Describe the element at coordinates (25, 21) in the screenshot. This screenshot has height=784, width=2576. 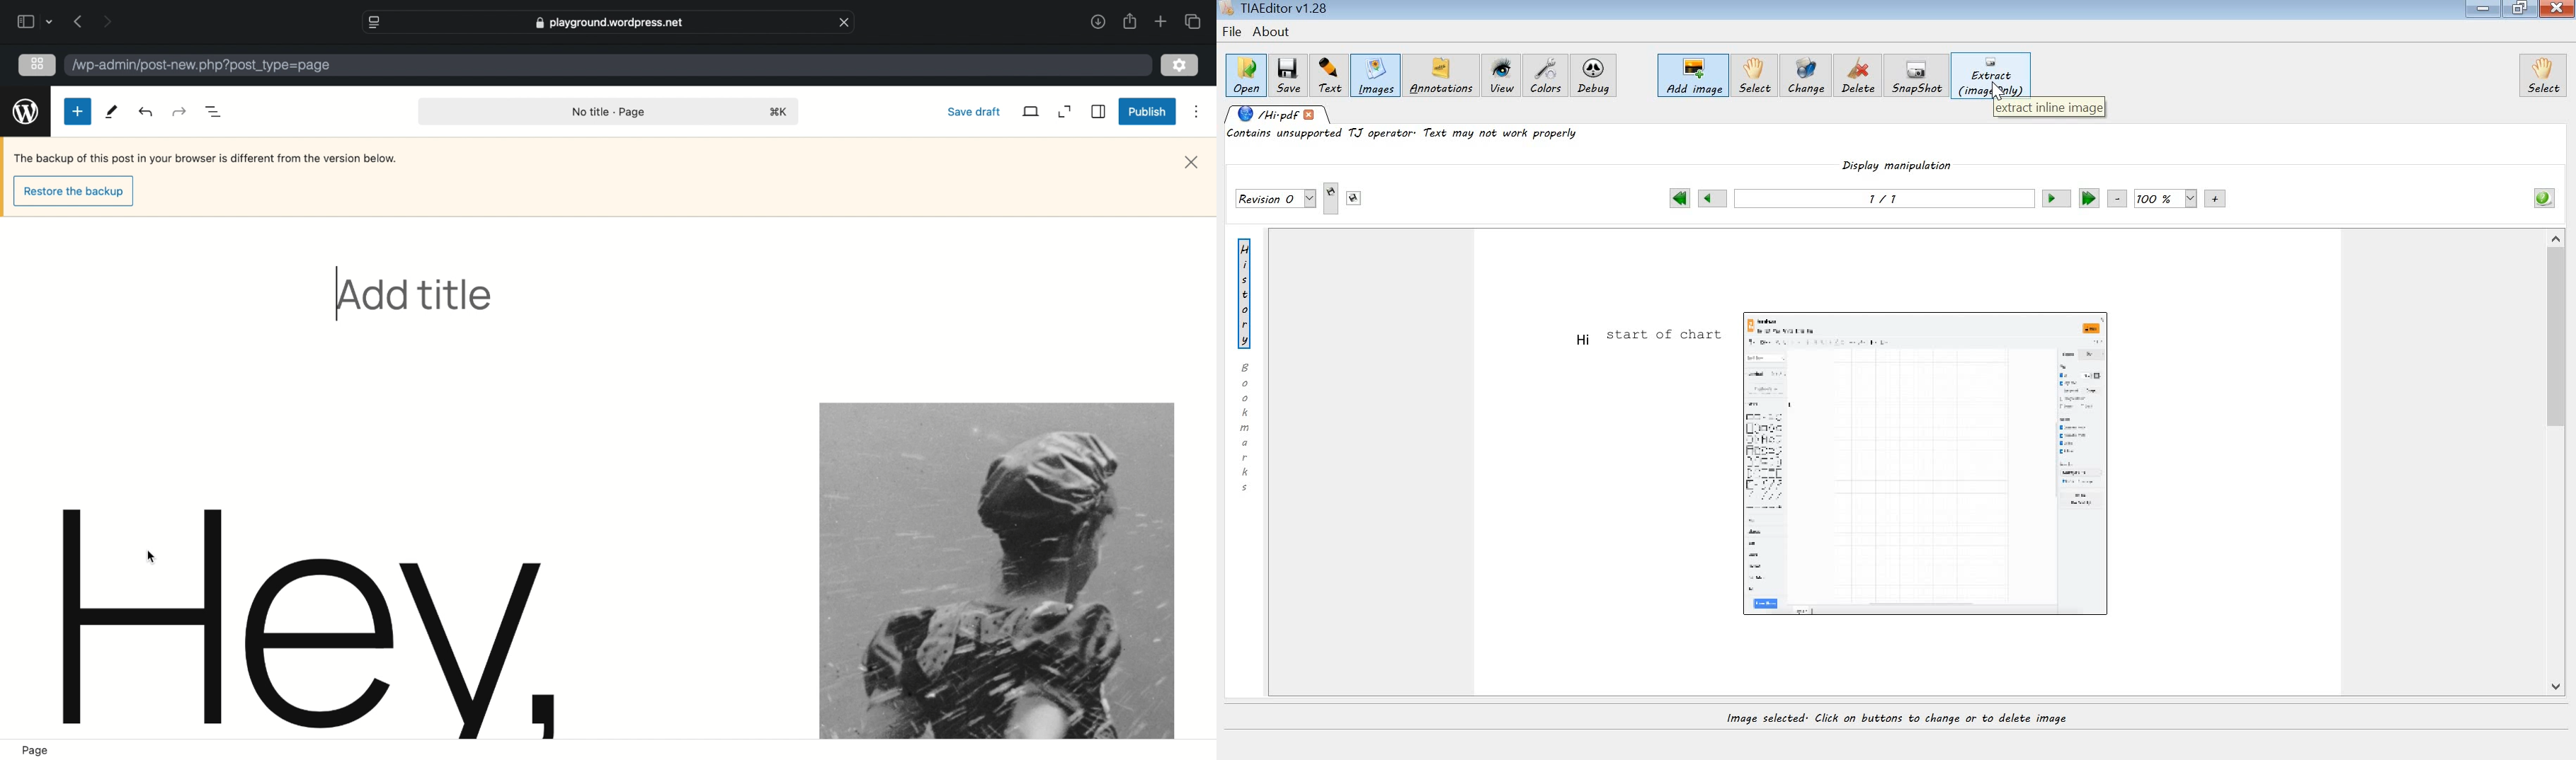
I see `sidebar` at that location.